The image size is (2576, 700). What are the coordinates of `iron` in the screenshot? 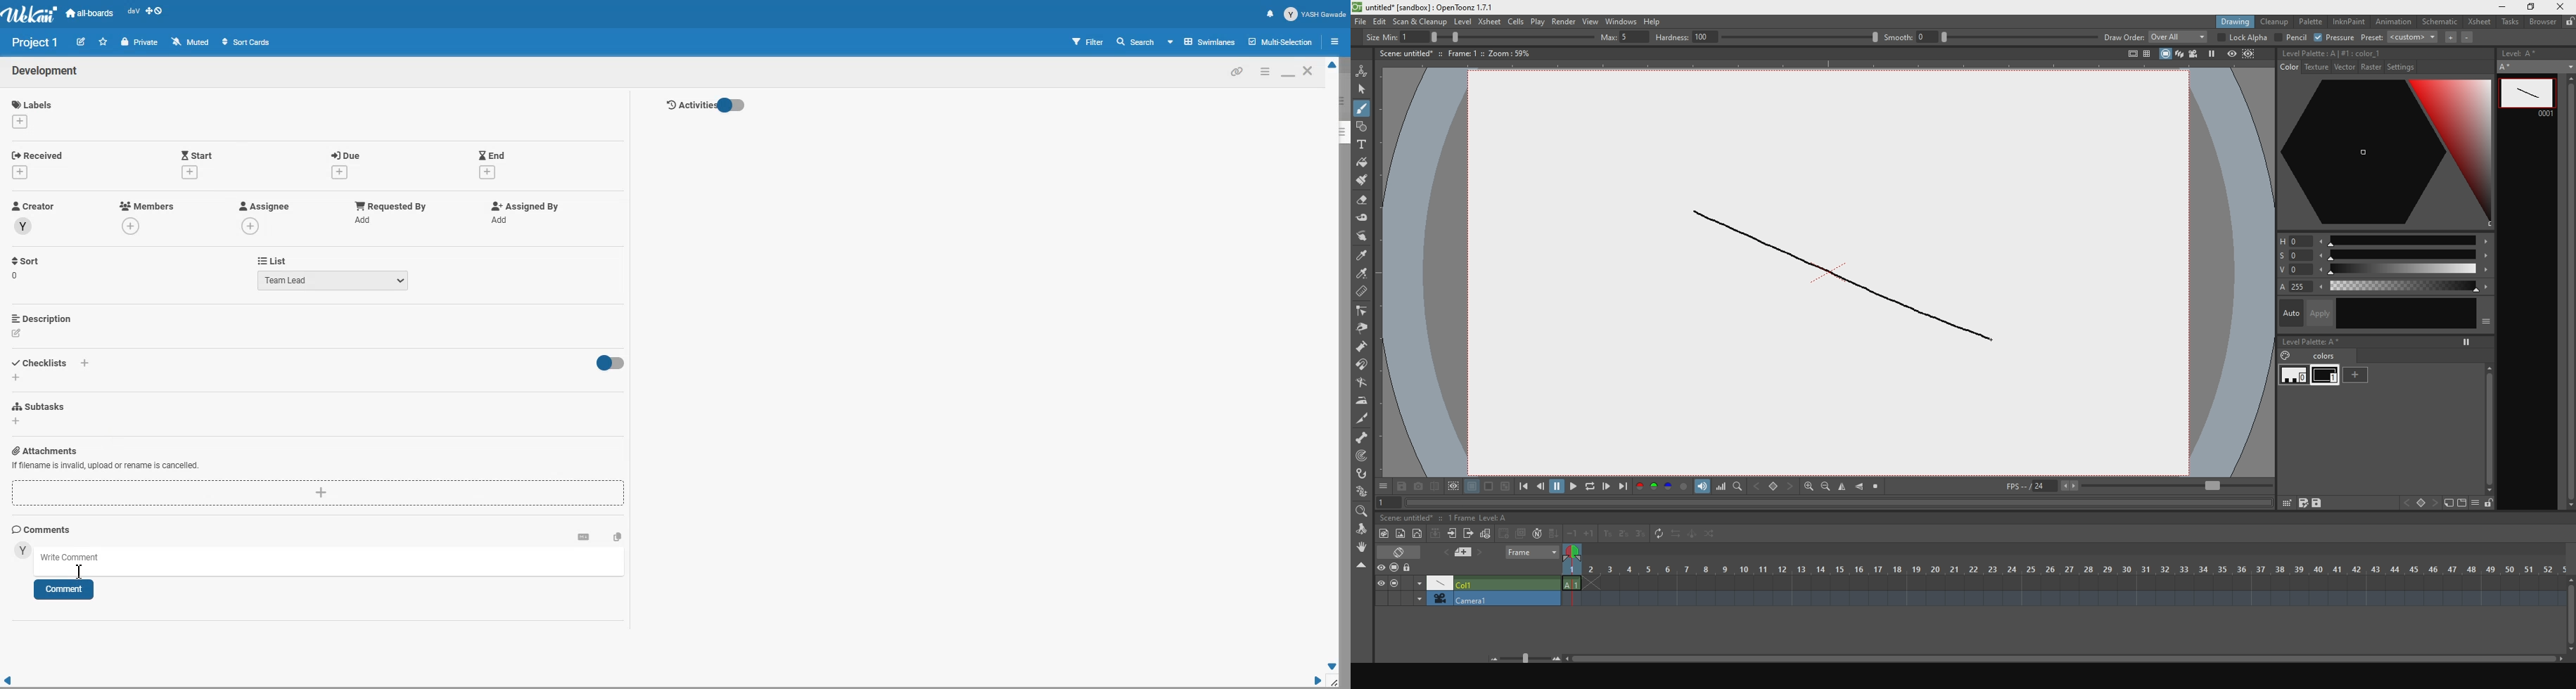 It's located at (1362, 401).